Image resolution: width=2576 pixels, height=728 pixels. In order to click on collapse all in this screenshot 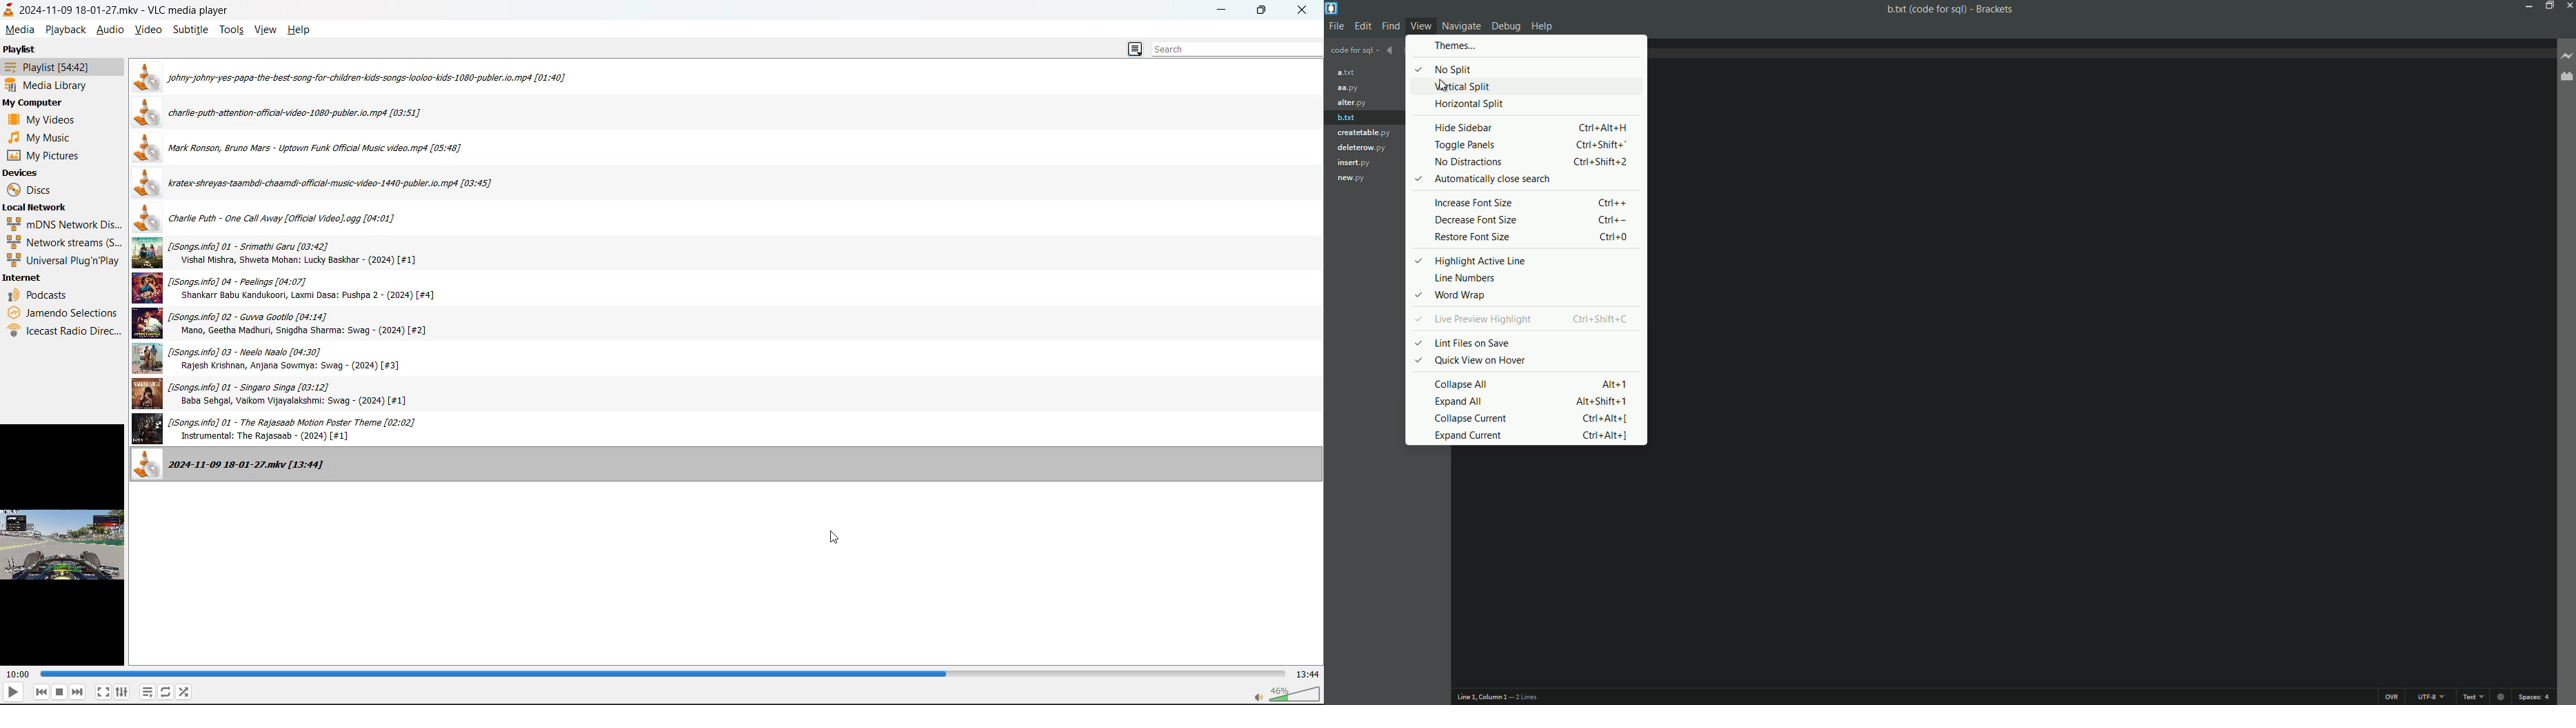, I will do `click(1531, 384)`.